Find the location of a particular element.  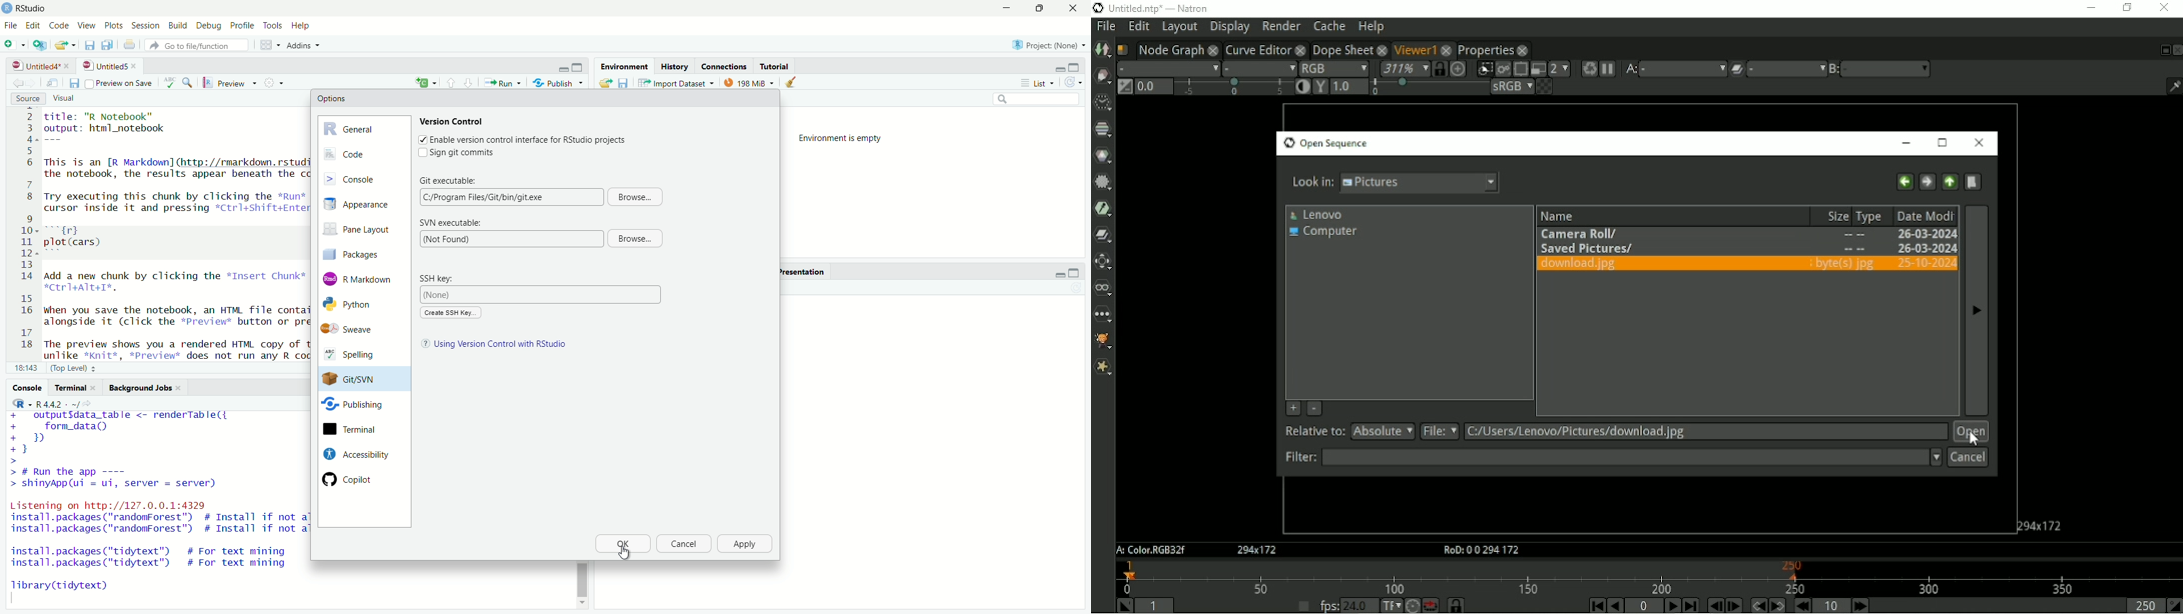

copilot is located at coordinates (357, 479).